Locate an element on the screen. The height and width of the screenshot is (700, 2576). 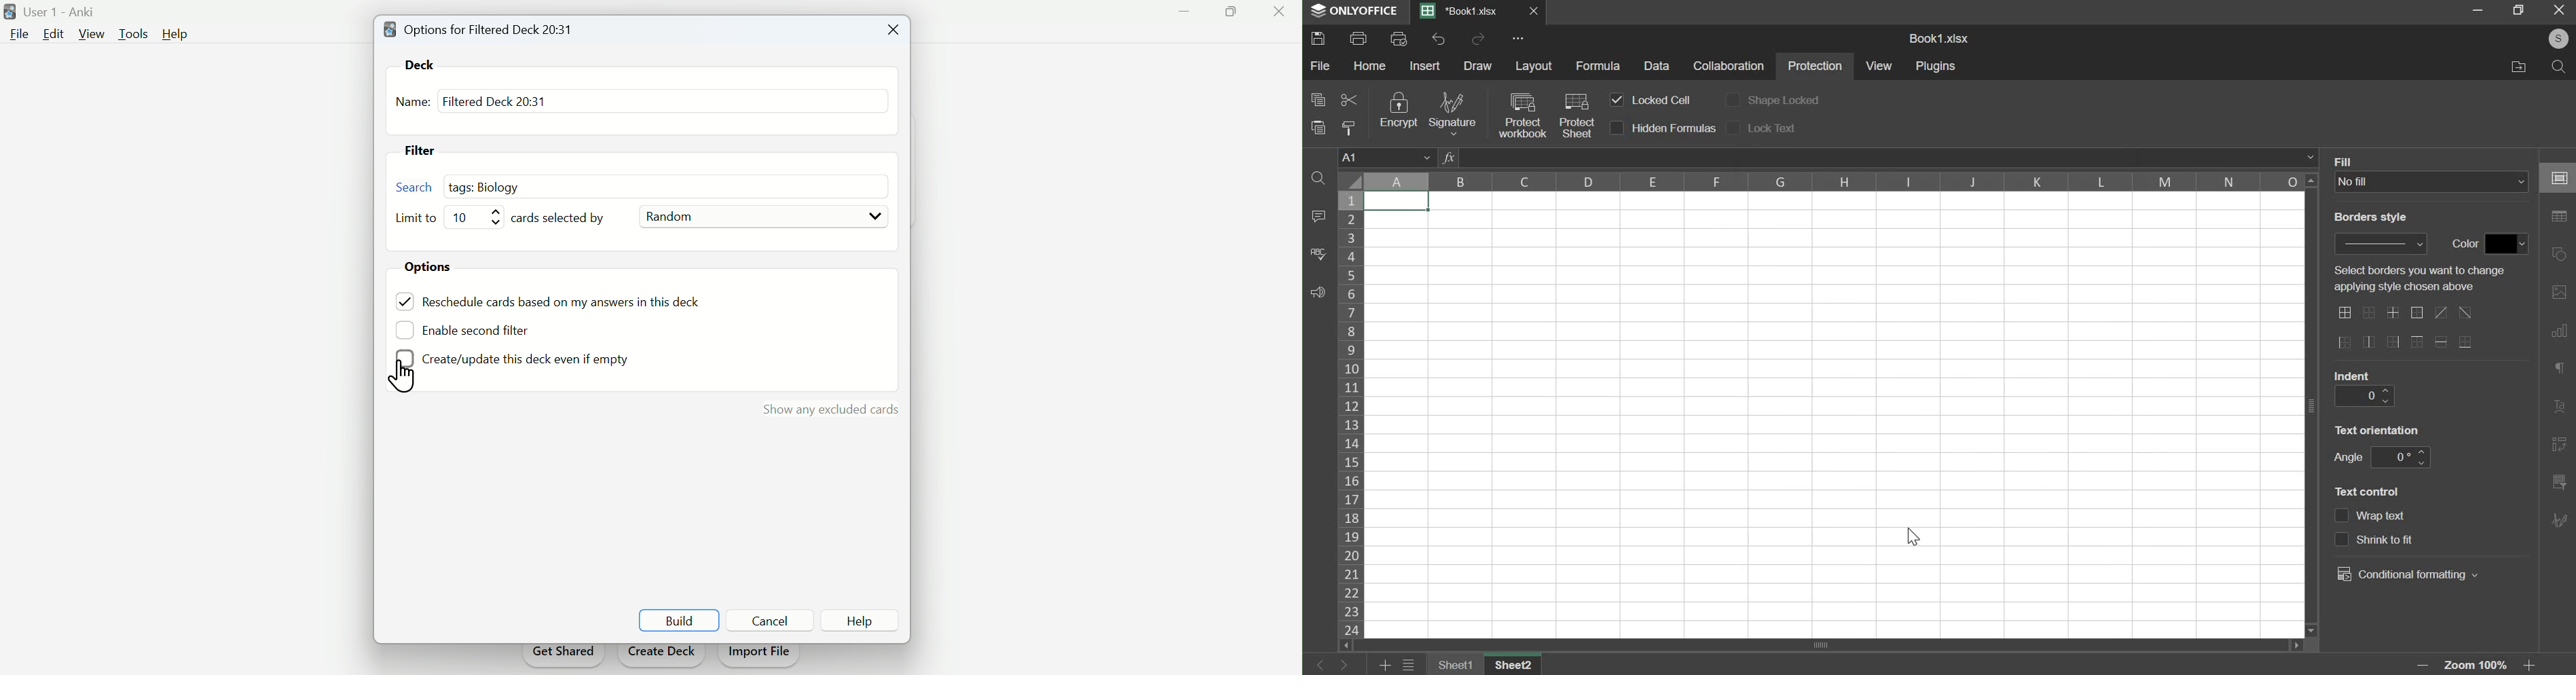
Close tab is located at coordinates (890, 31).